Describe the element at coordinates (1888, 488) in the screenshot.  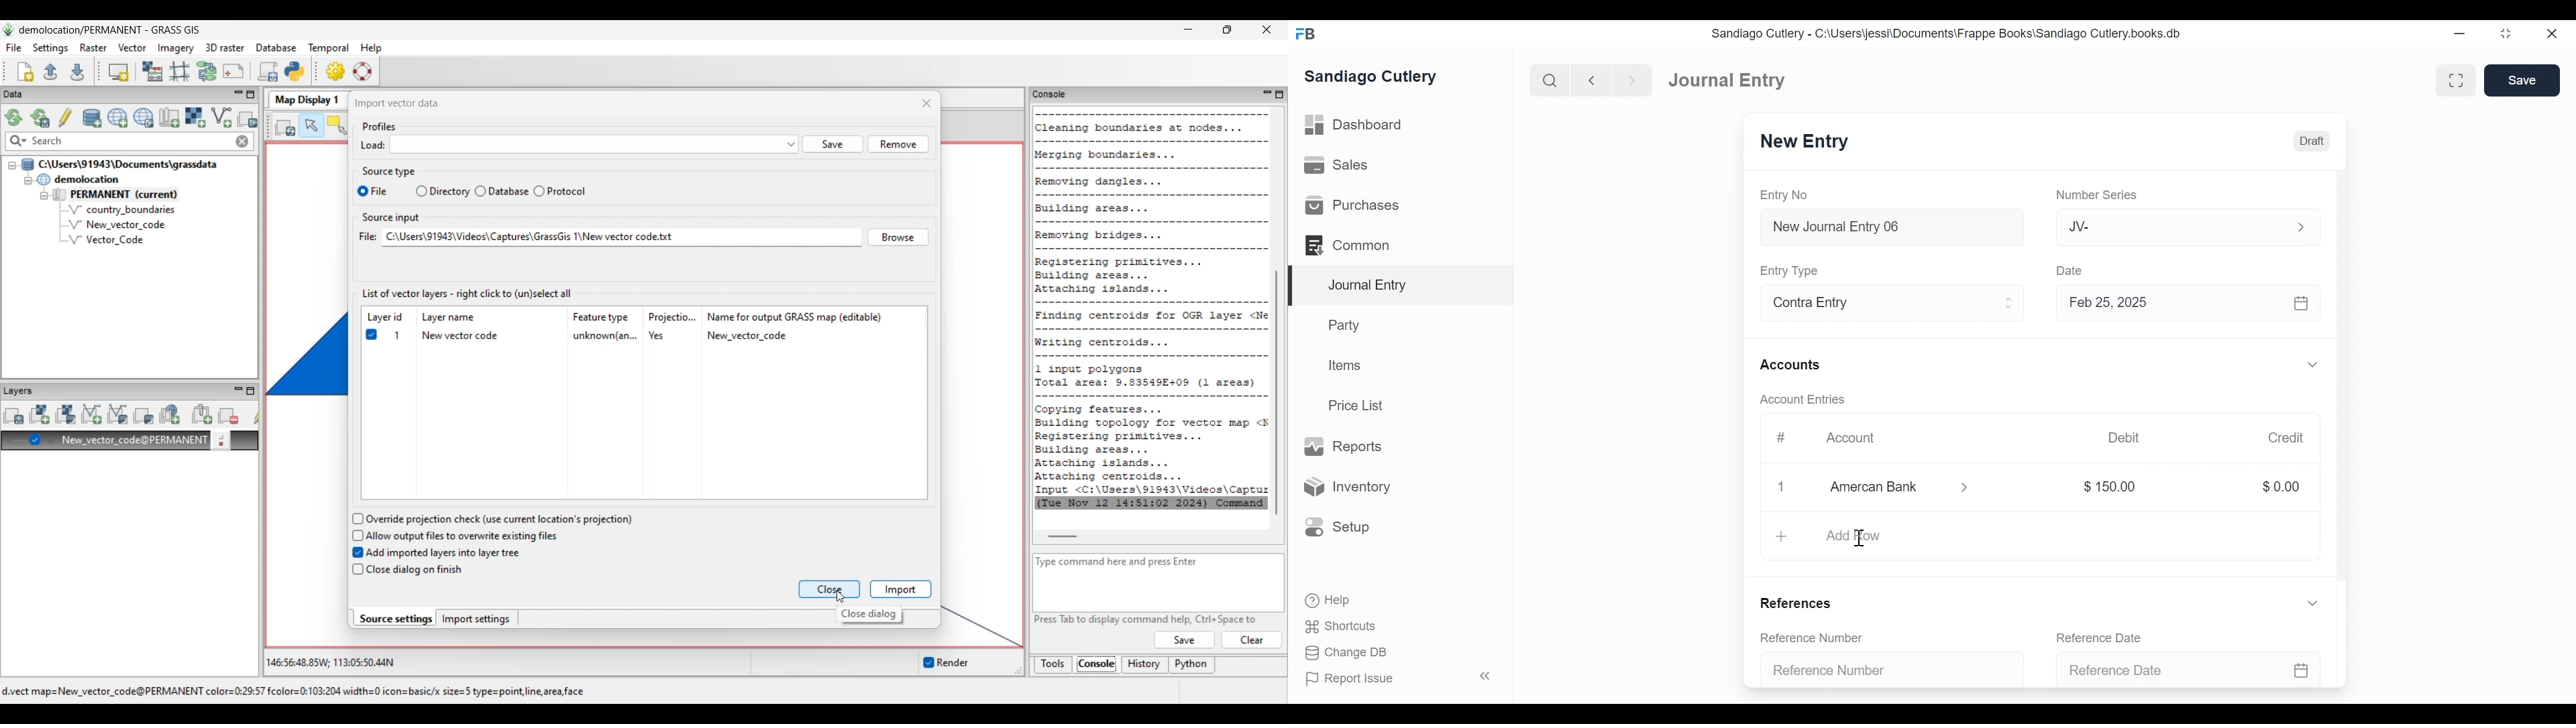
I see `Amercan Bank` at that location.